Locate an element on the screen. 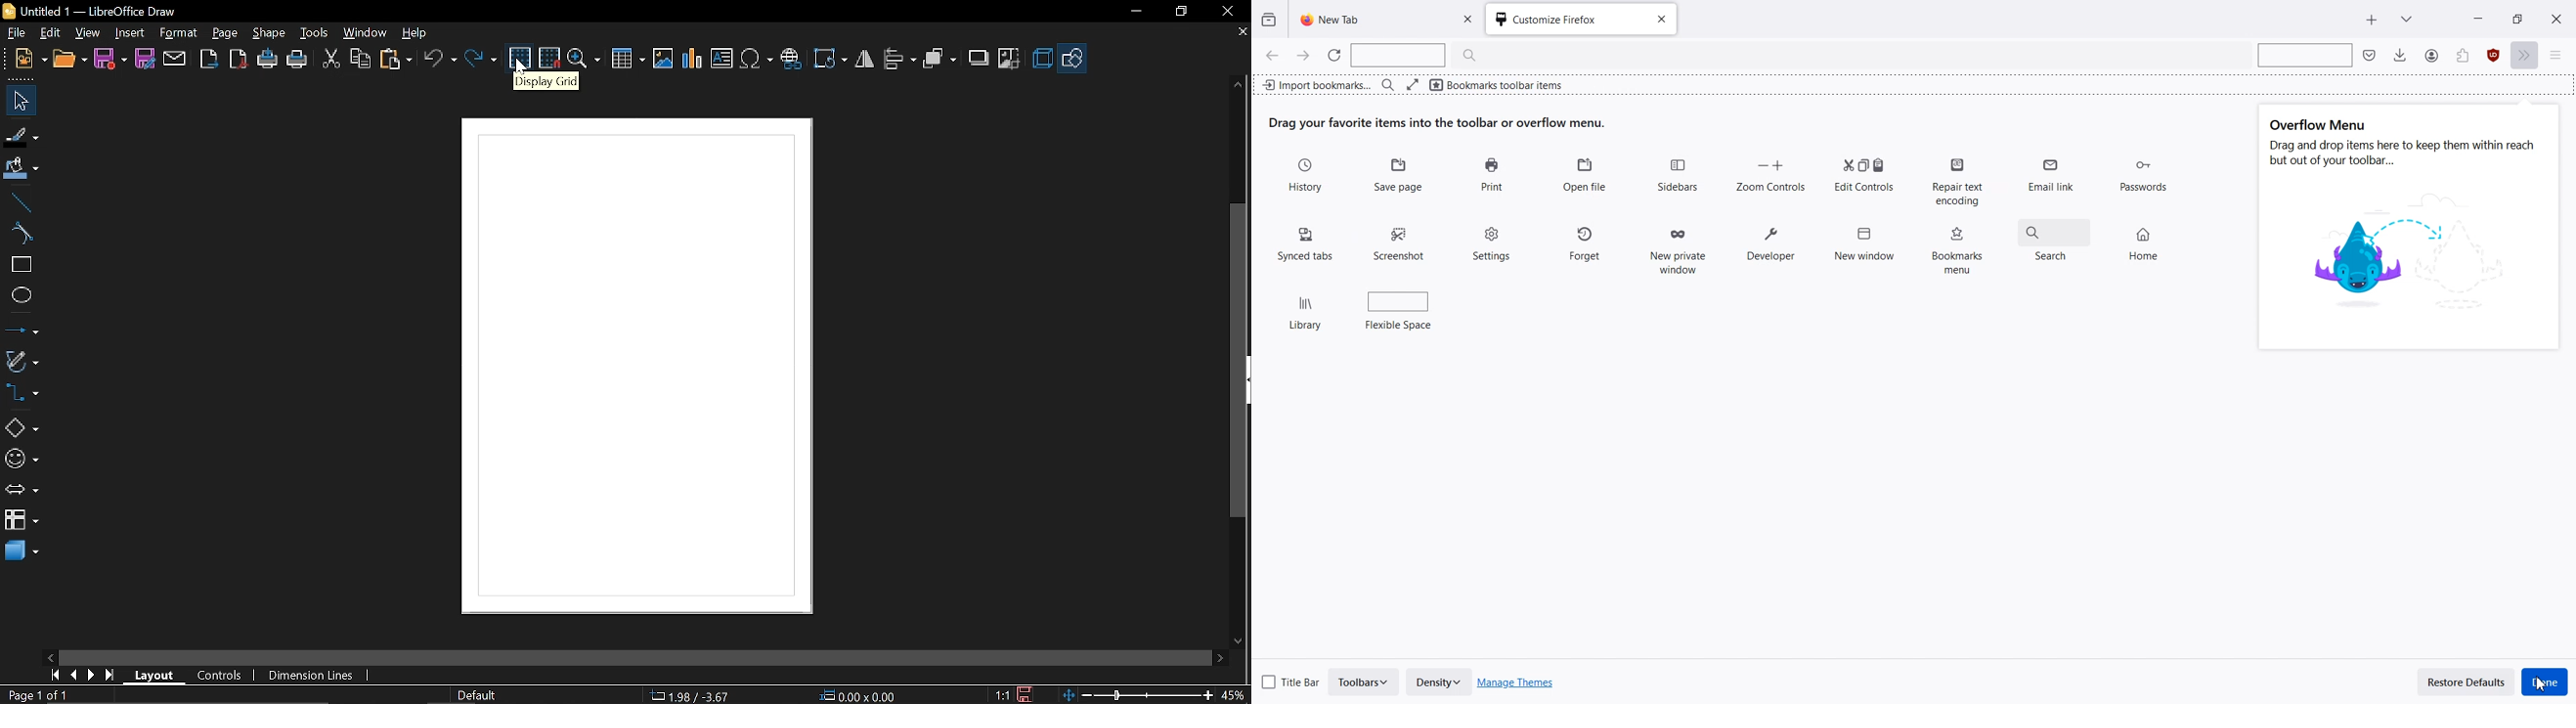  3d effect is located at coordinates (1041, 58).